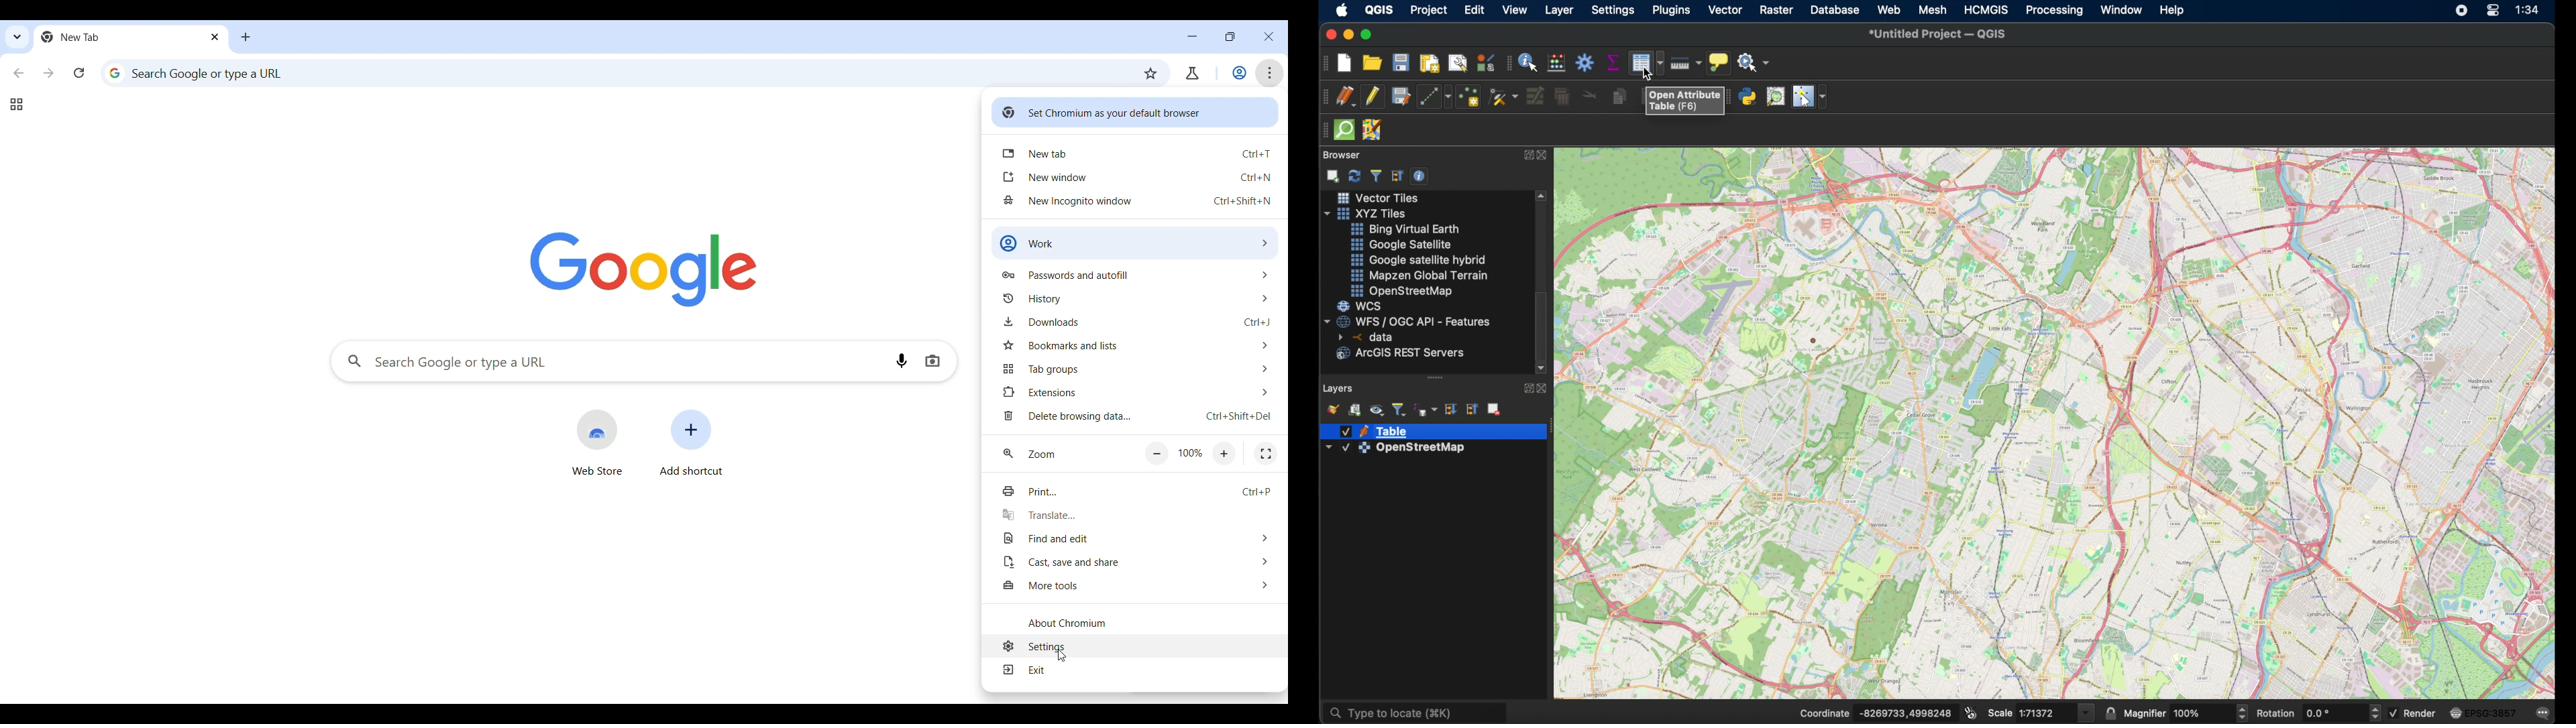 The width and height of the screenshot is (2576, 728). What do you see at coordinates (2496, 10) in the screenshot?
I see `center` at bounding box center [2496, 10].